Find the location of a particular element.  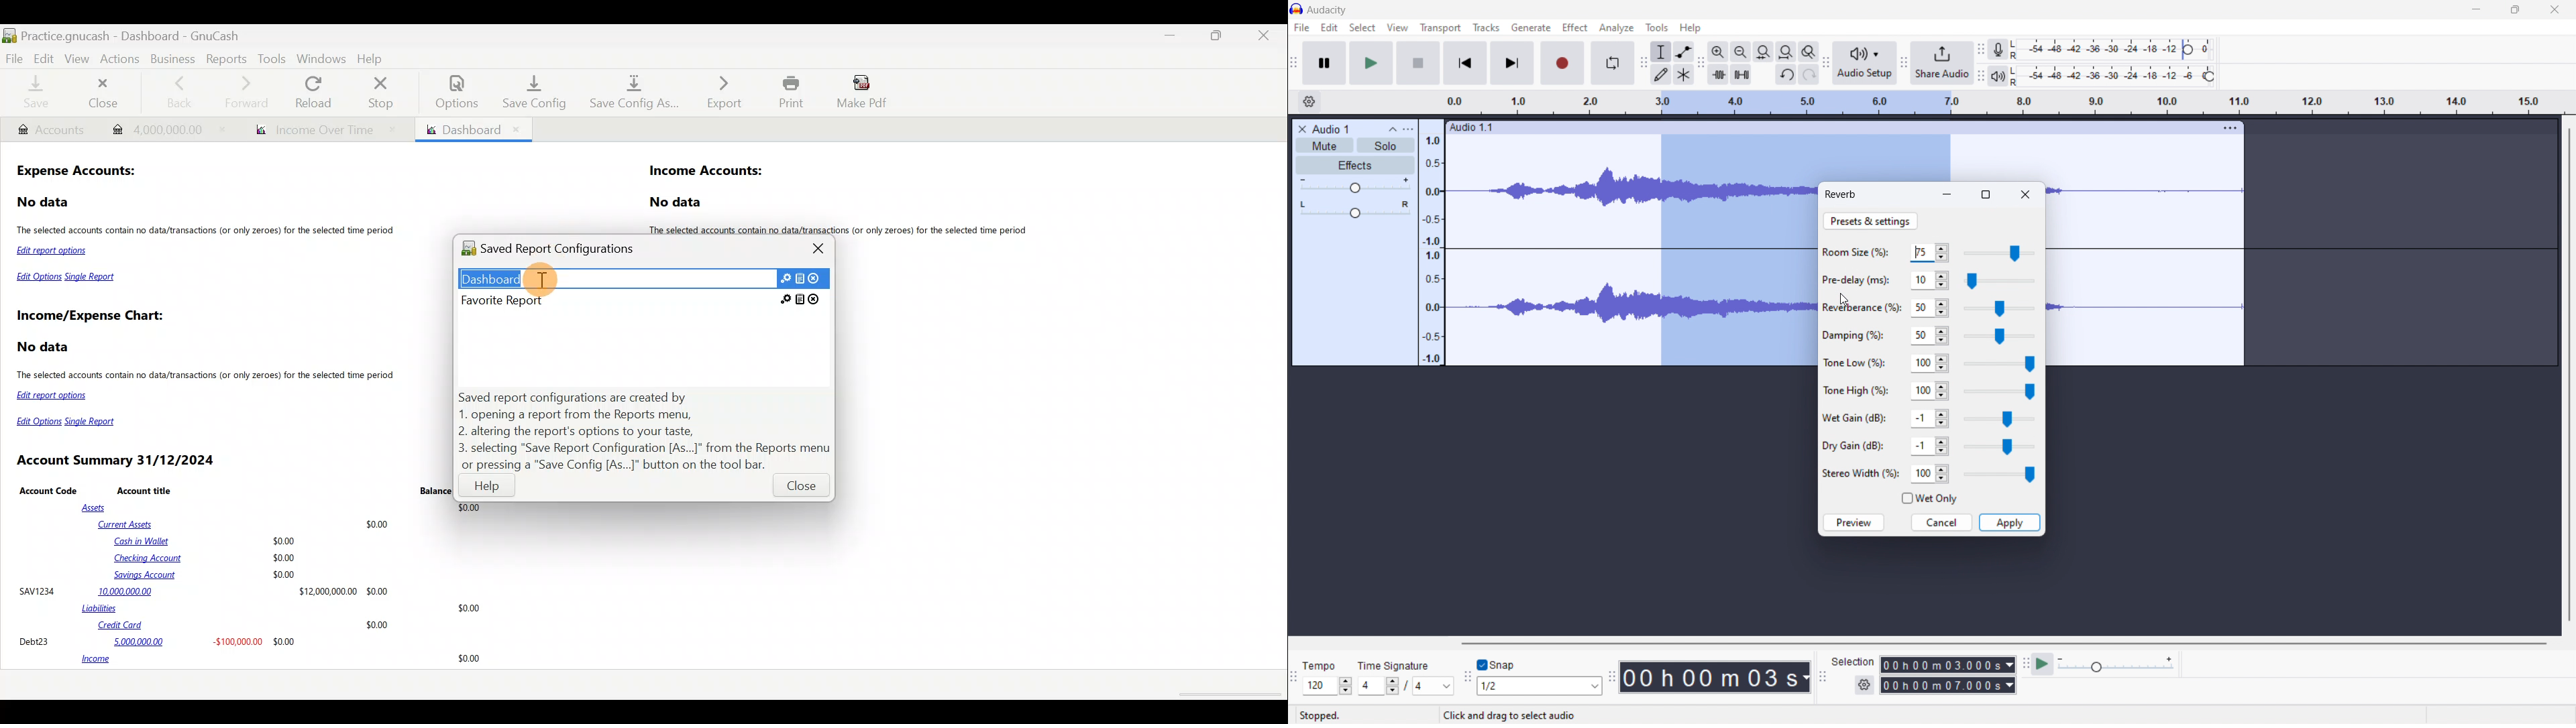

Audio 1 is located at coordinates (1332, 128).